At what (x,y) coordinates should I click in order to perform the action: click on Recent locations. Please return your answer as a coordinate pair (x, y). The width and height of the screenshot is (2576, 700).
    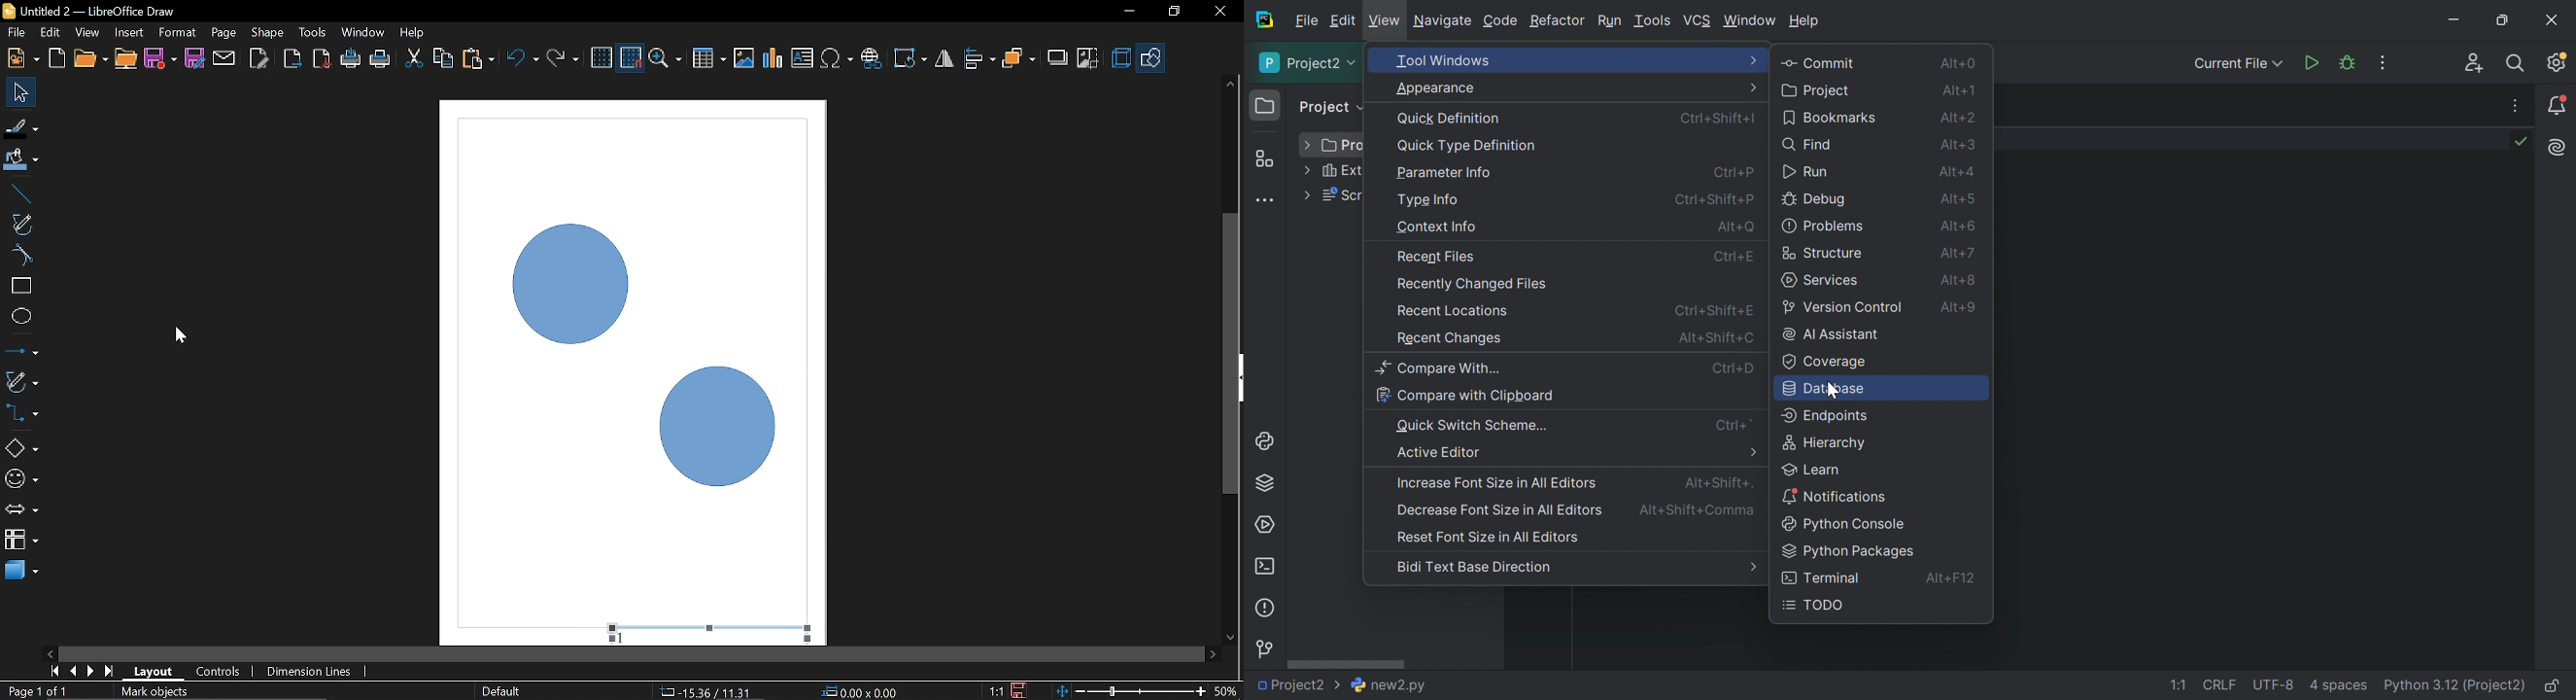
    Looking at the image, I should click on (1455, 310).